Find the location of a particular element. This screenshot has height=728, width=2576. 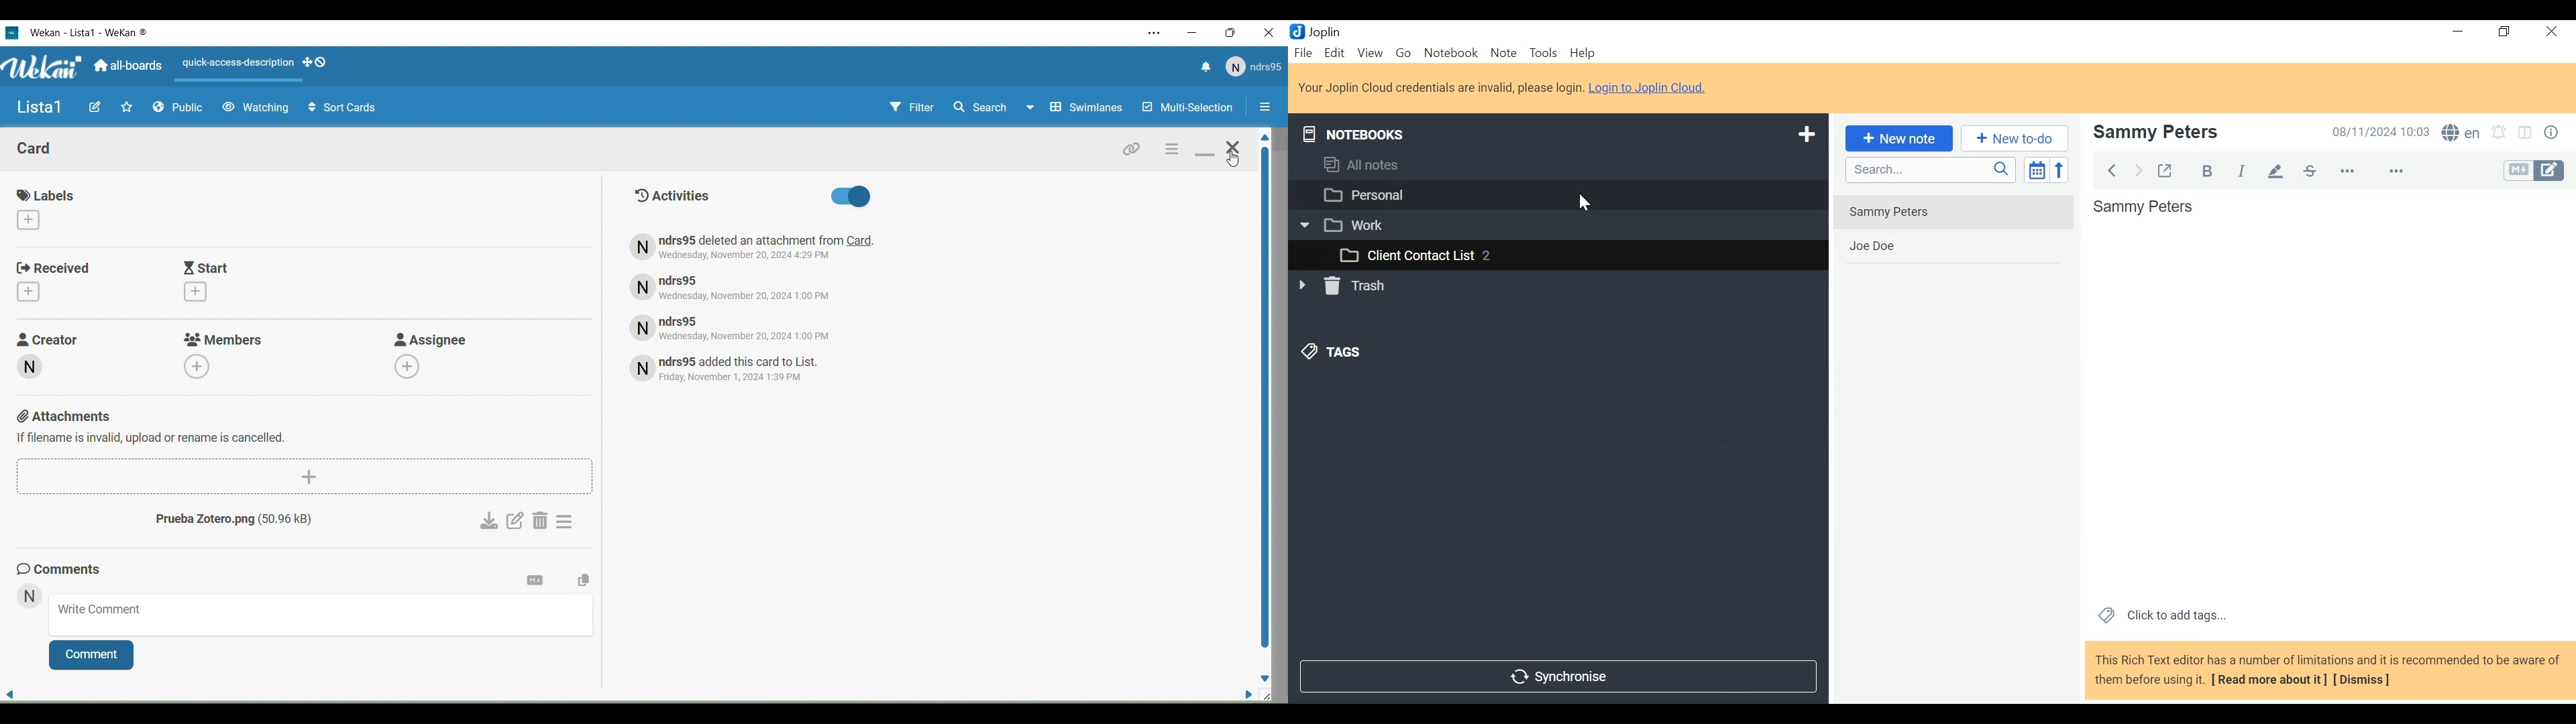

Synchronise is located at coordinates (1560, 676).